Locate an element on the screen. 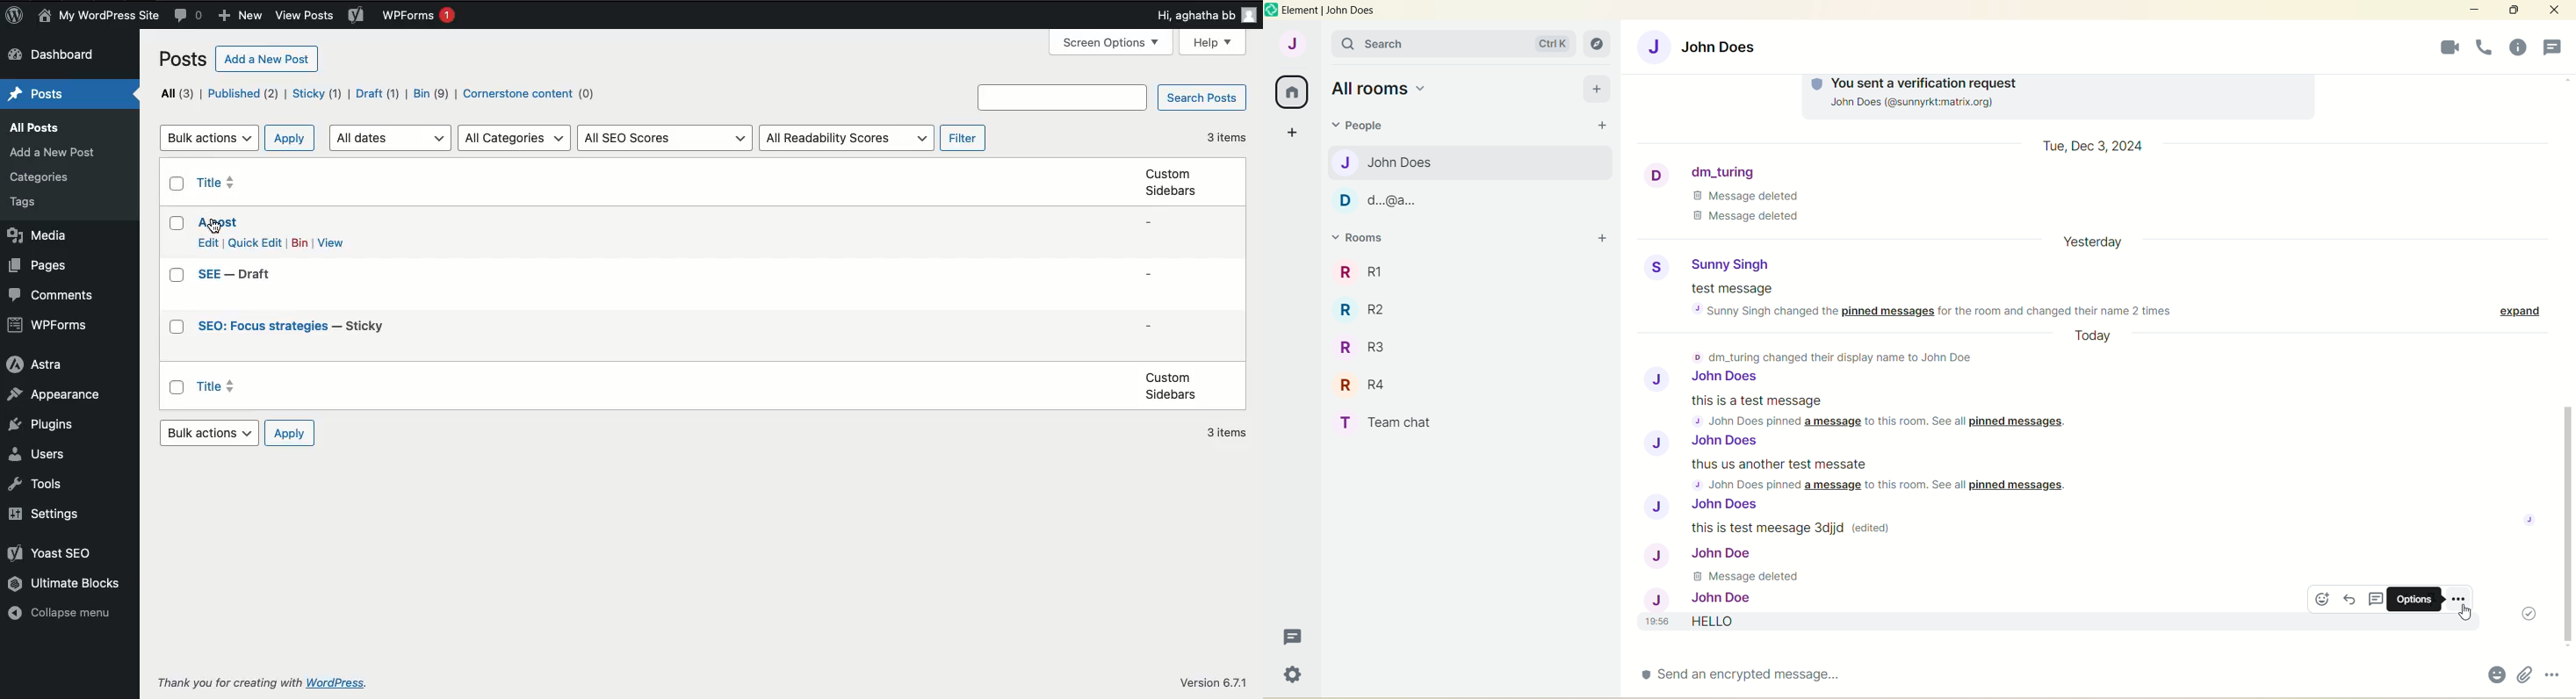 This screenshot has width=2576, height=700. people is located at coordinates (1364, 127).